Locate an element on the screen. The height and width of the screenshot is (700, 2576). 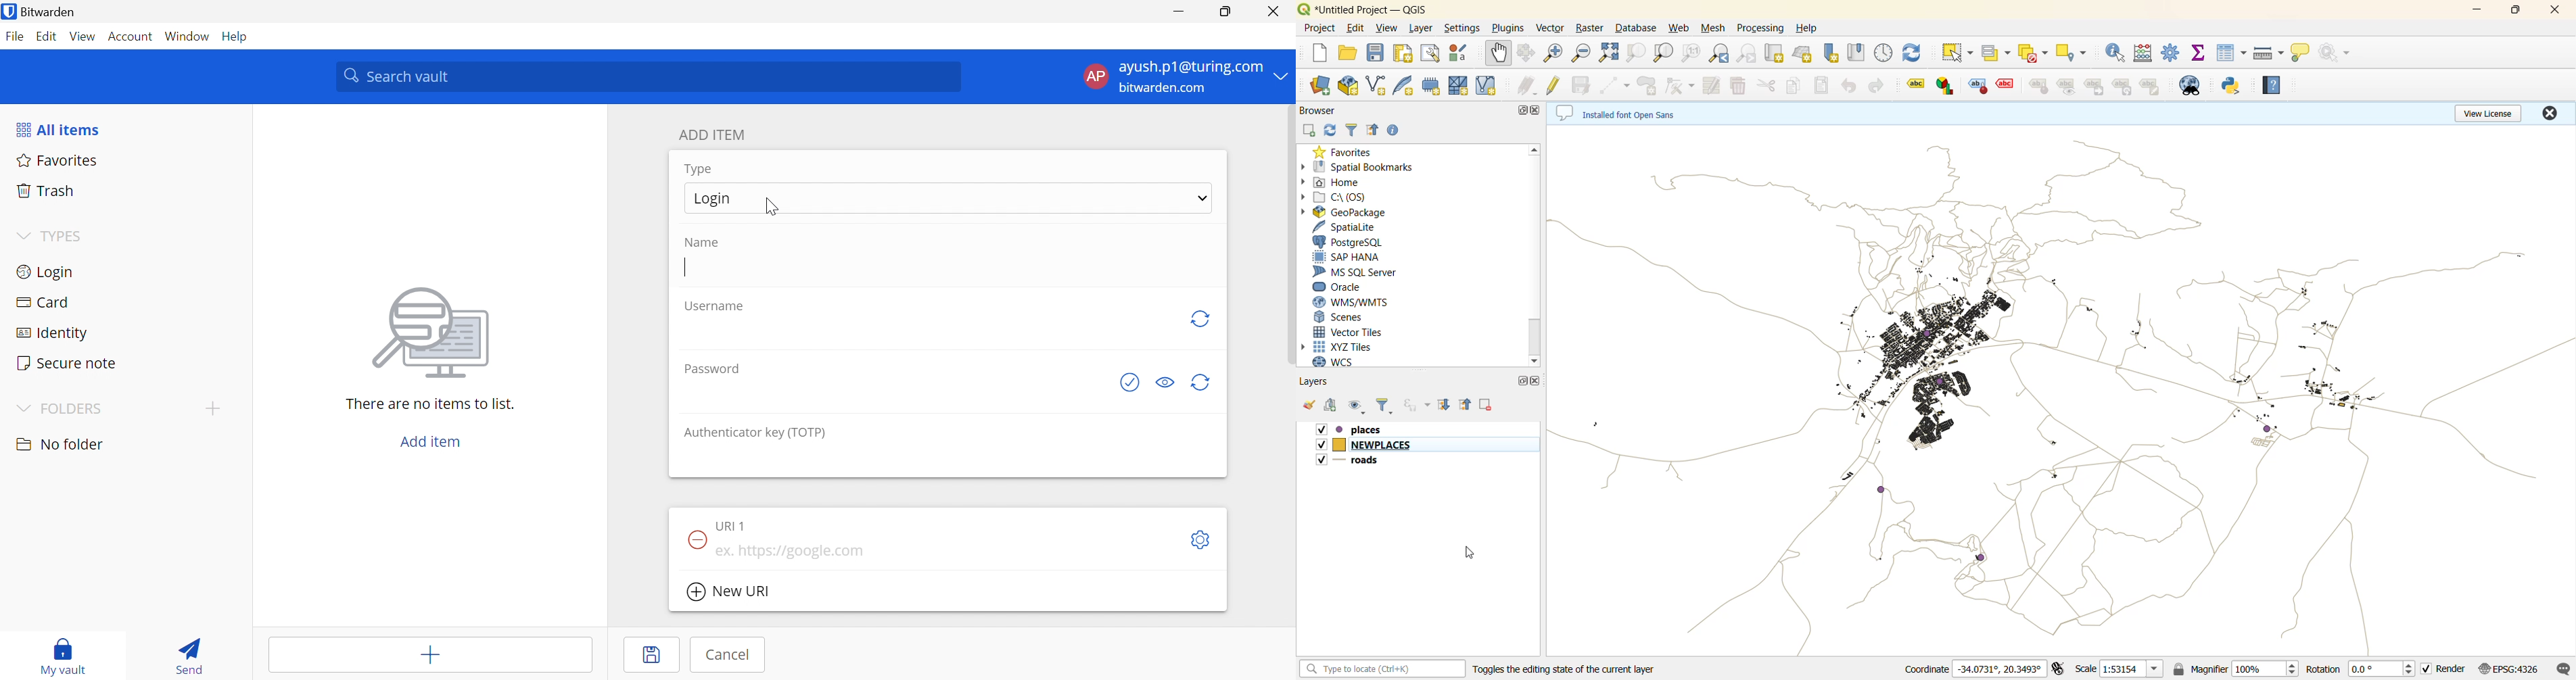
close is located at coordinates (1538, 379).